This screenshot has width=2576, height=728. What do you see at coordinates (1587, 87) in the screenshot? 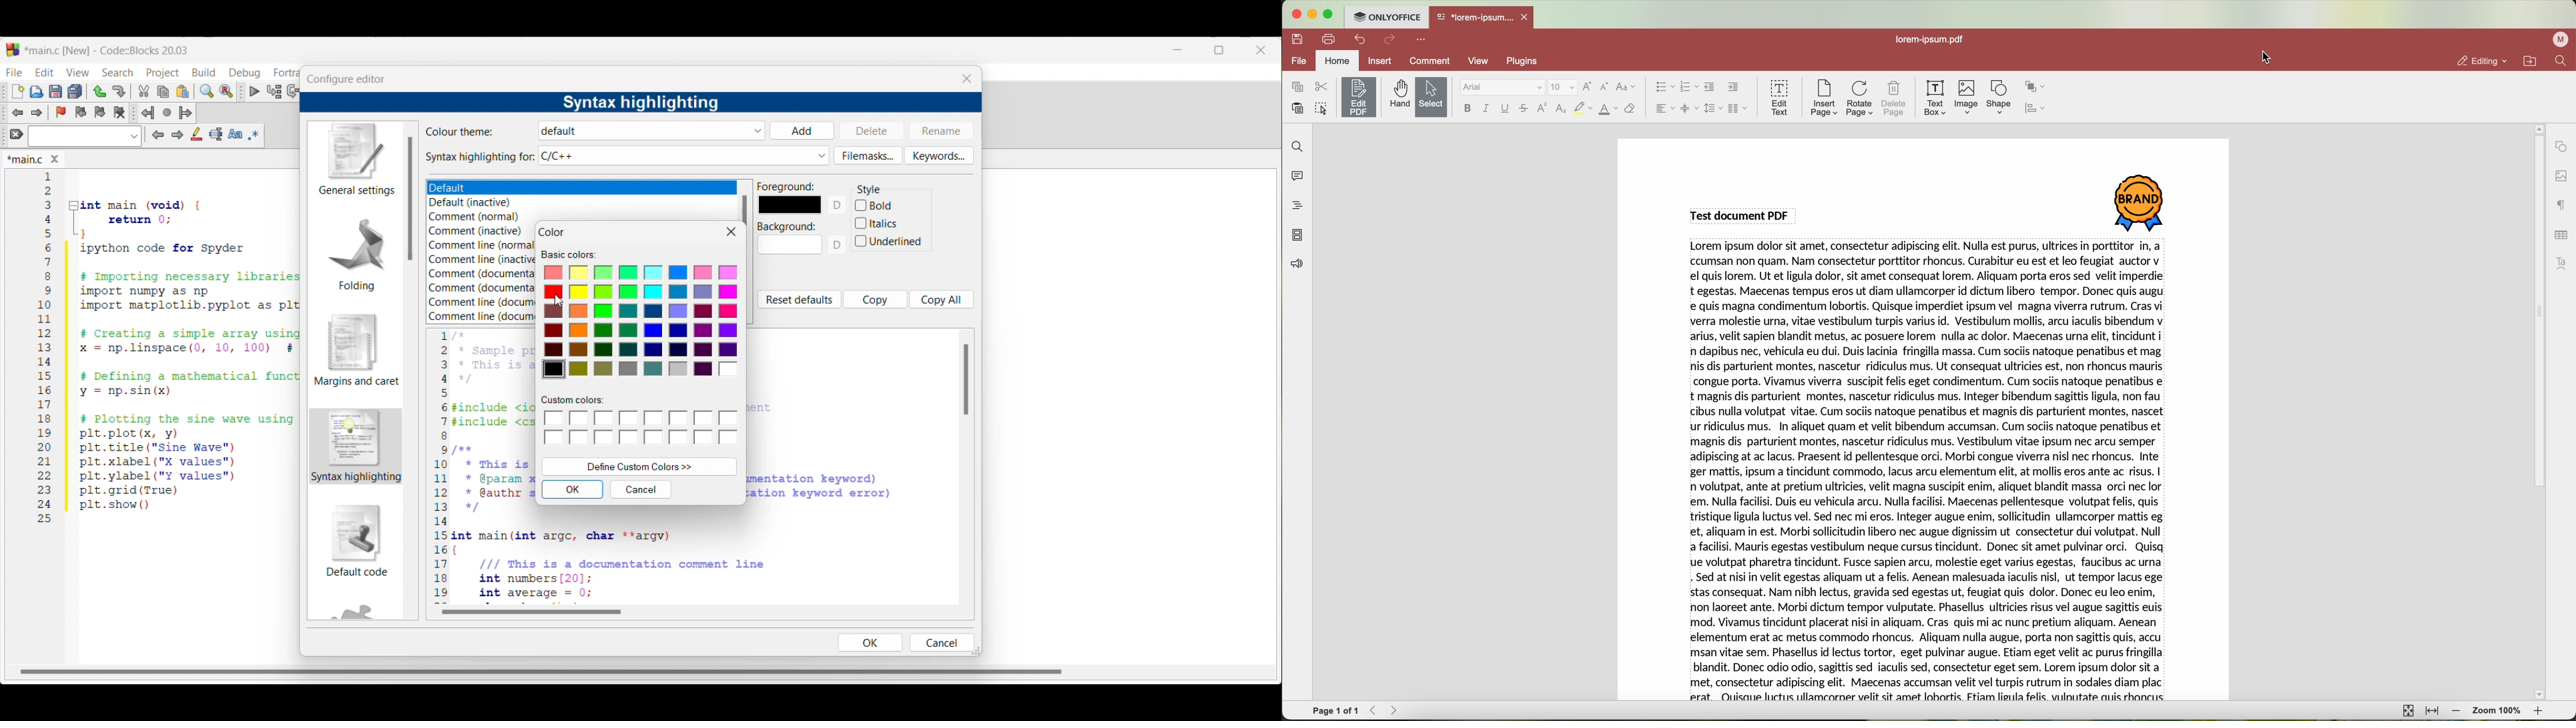
I see `increment font size` at bounding box center [1587, 87].